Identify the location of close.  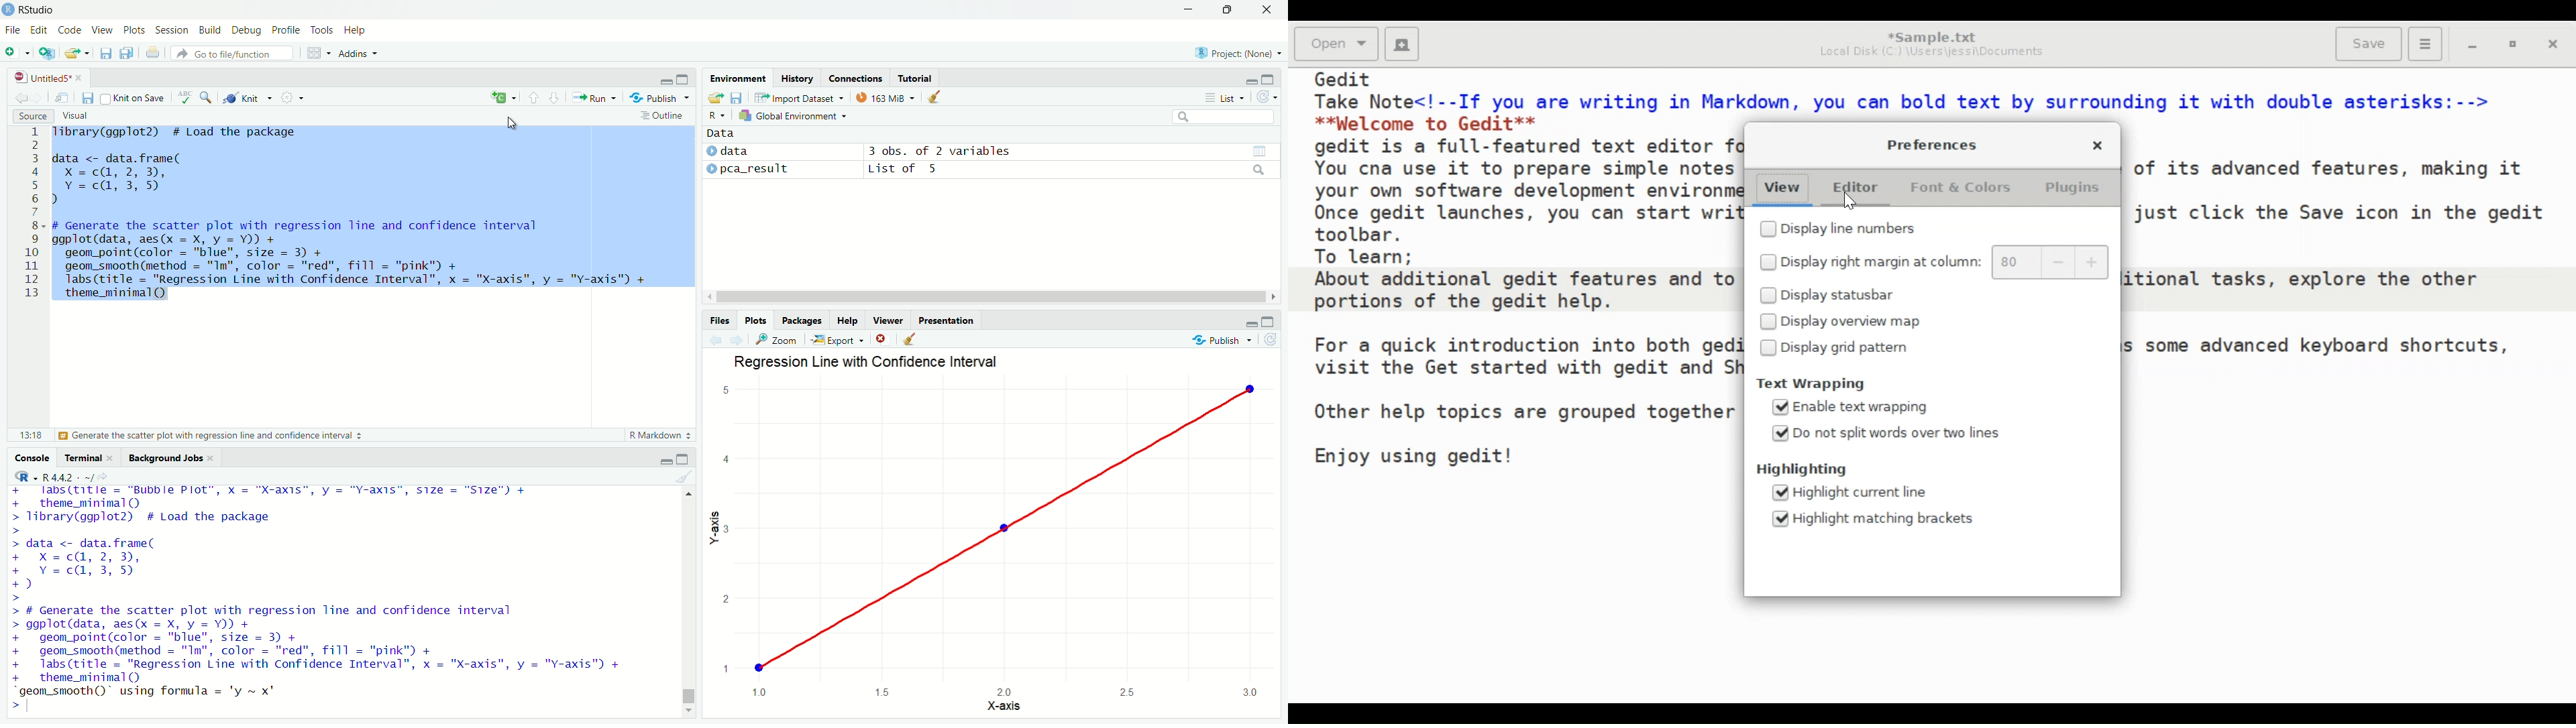
(82, 78).